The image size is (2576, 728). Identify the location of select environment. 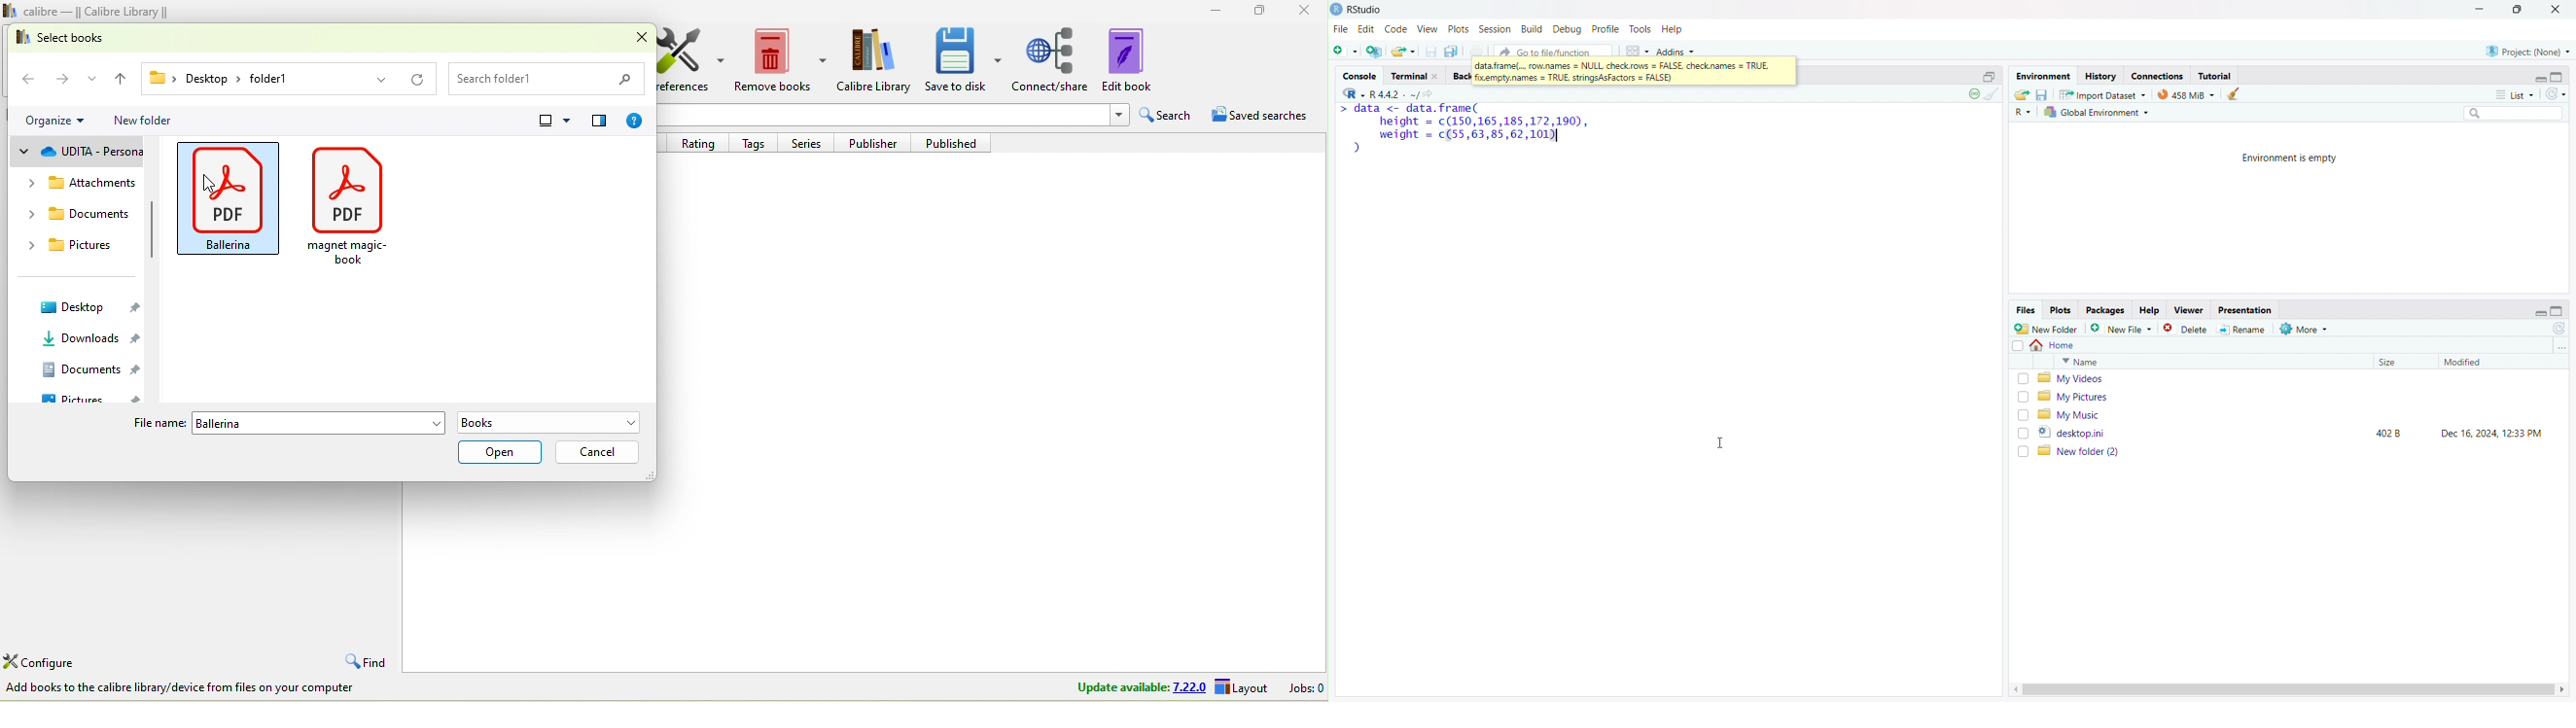
(2098, 112).